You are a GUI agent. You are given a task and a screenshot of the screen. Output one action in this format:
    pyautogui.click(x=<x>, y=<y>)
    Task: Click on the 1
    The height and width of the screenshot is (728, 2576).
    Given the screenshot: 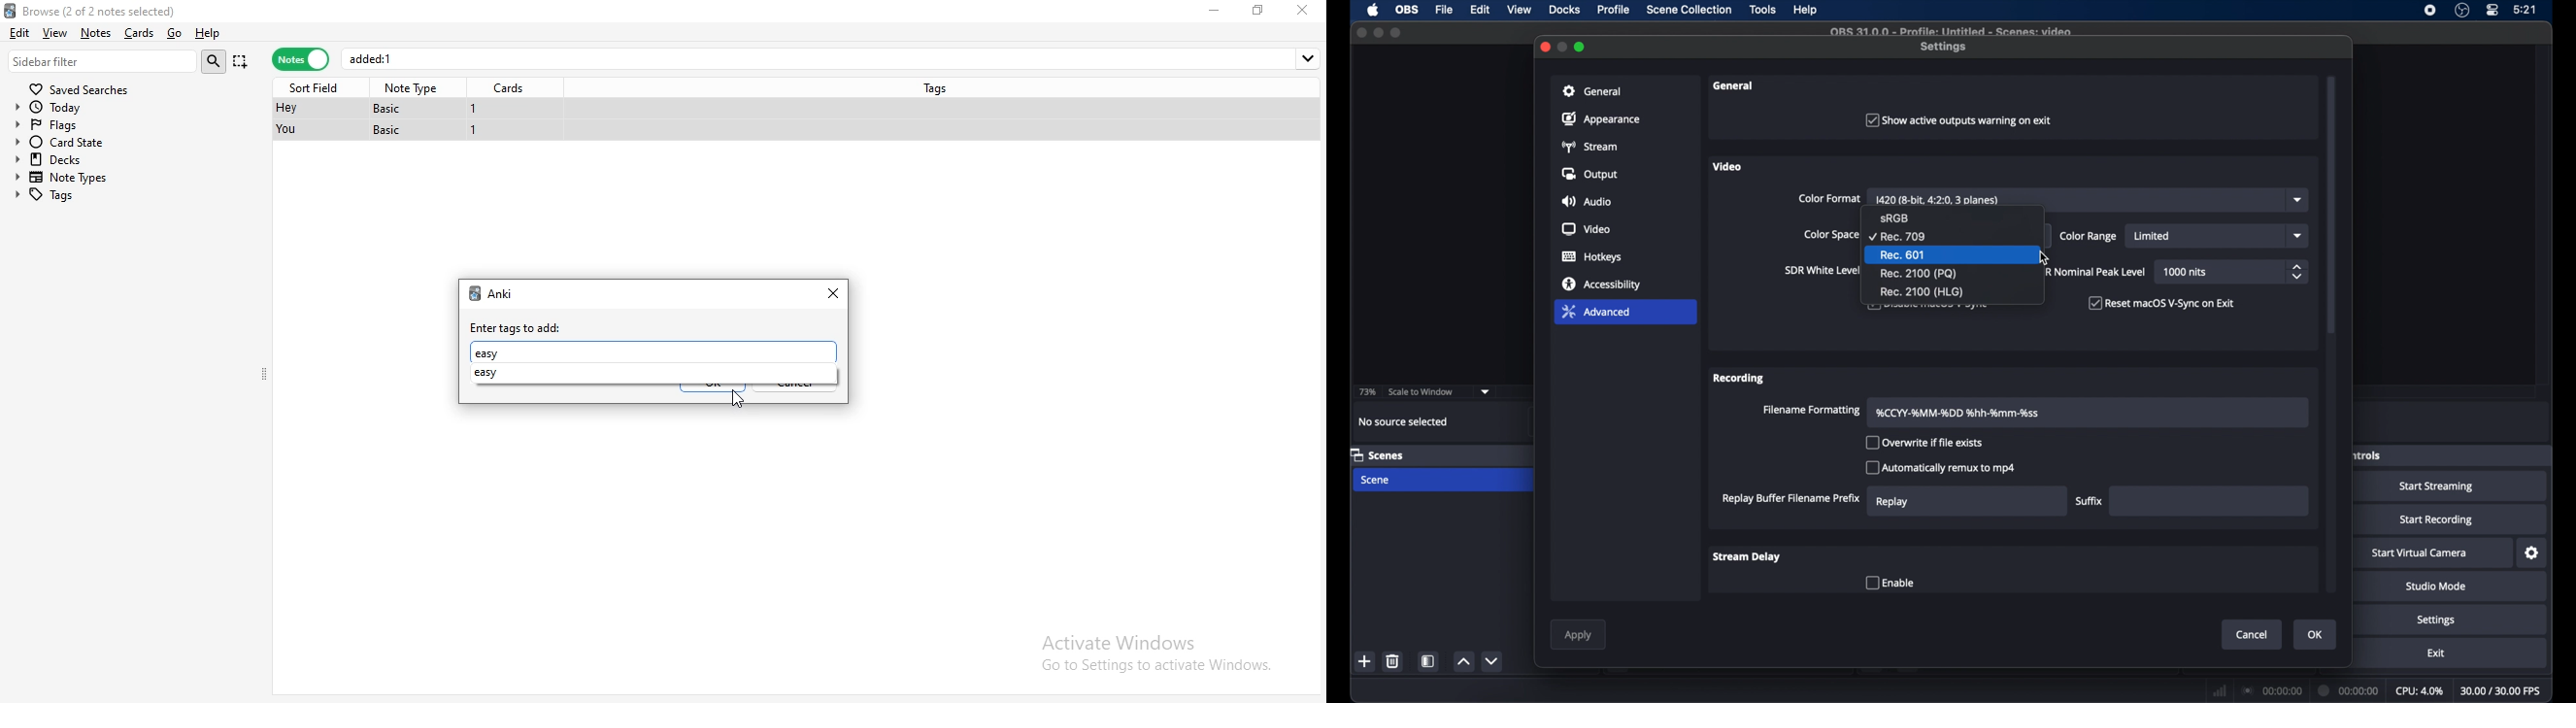 What is the action you would take?
    pyautogui.click(x=476, y=132)
    